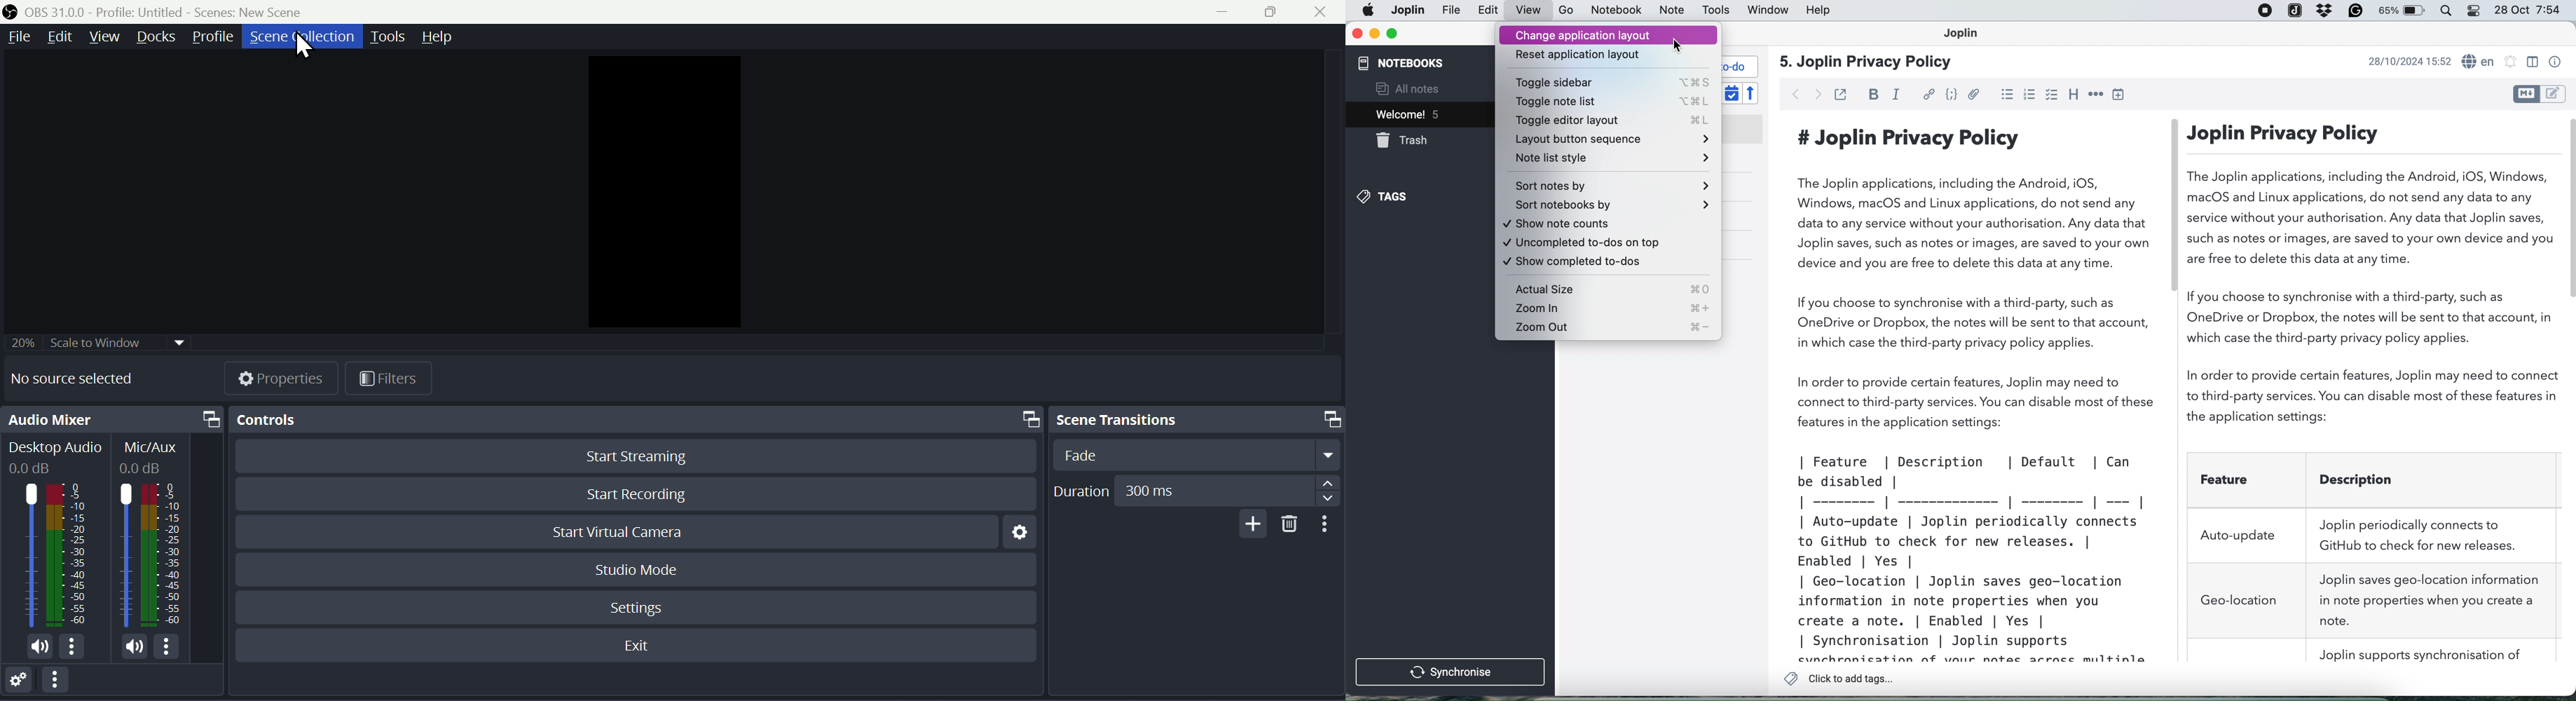 The height and width of the screenshot is (728, 2576). Describe the element at coordinates (84, 379) in the screenshot. I see `No source selected` at that location.